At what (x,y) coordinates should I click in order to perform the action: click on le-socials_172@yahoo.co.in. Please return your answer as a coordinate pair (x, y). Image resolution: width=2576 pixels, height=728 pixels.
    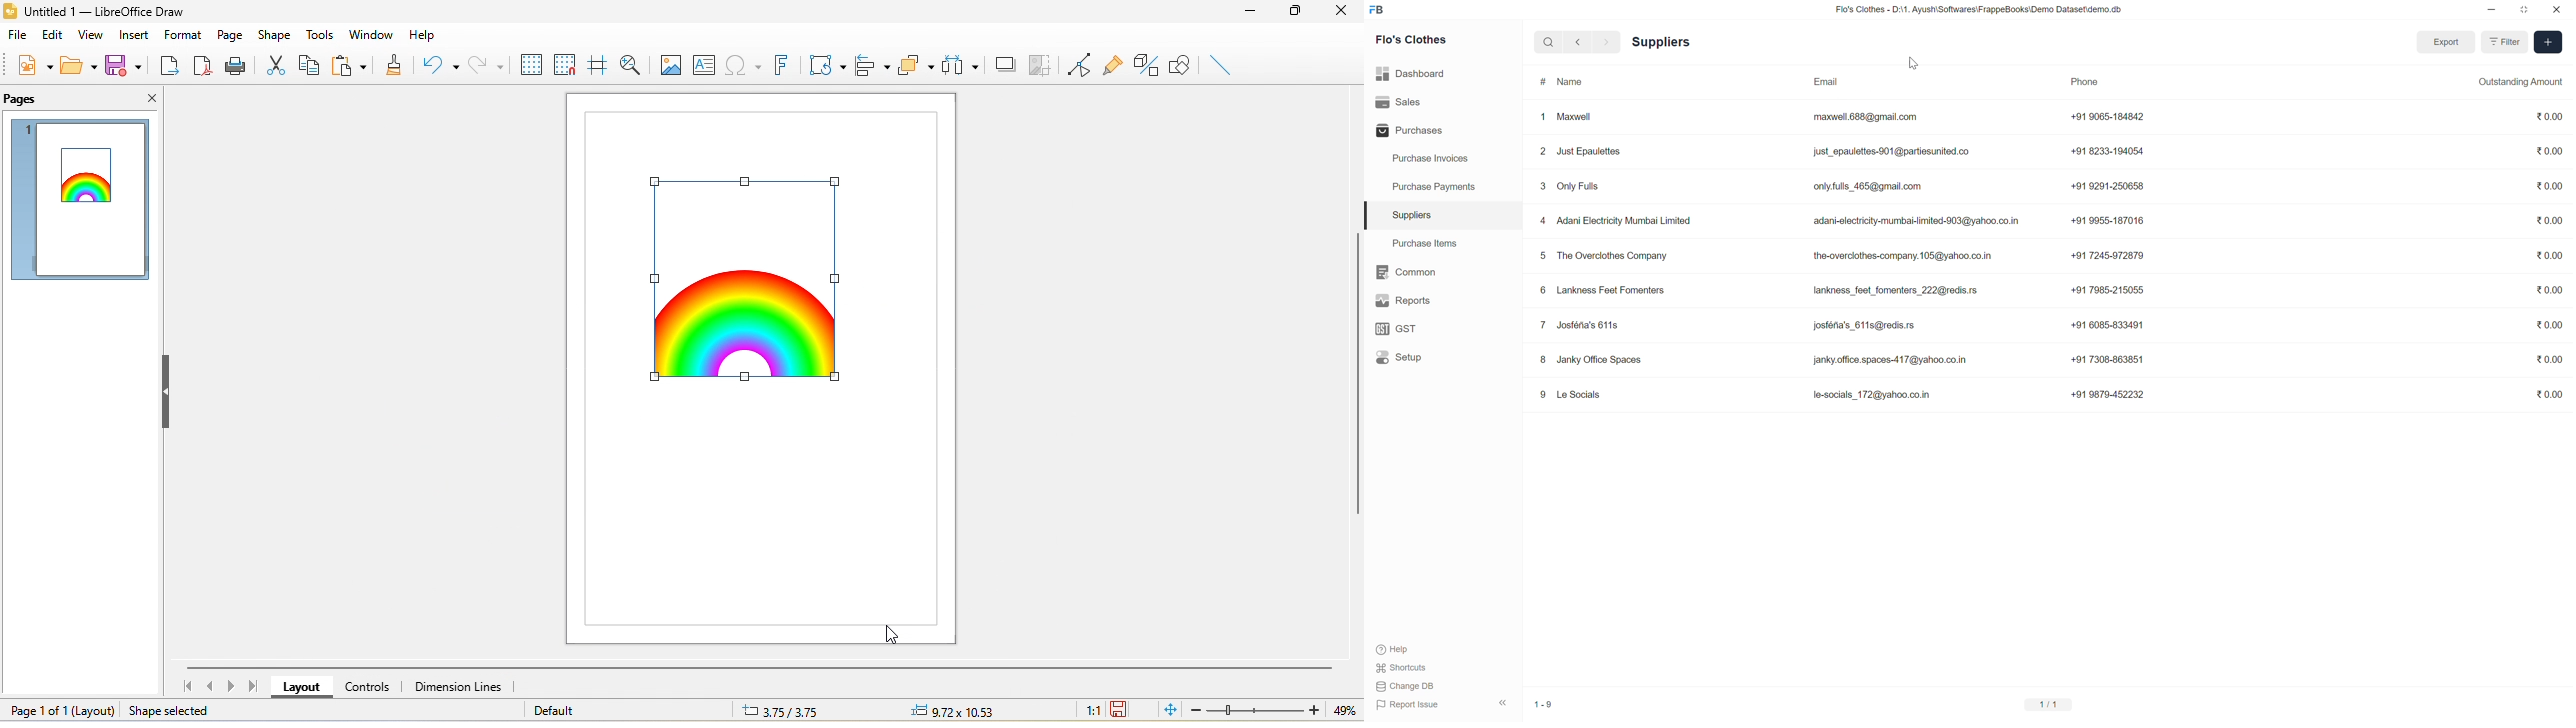
    Looking at the image, I should click on (1871, 395).